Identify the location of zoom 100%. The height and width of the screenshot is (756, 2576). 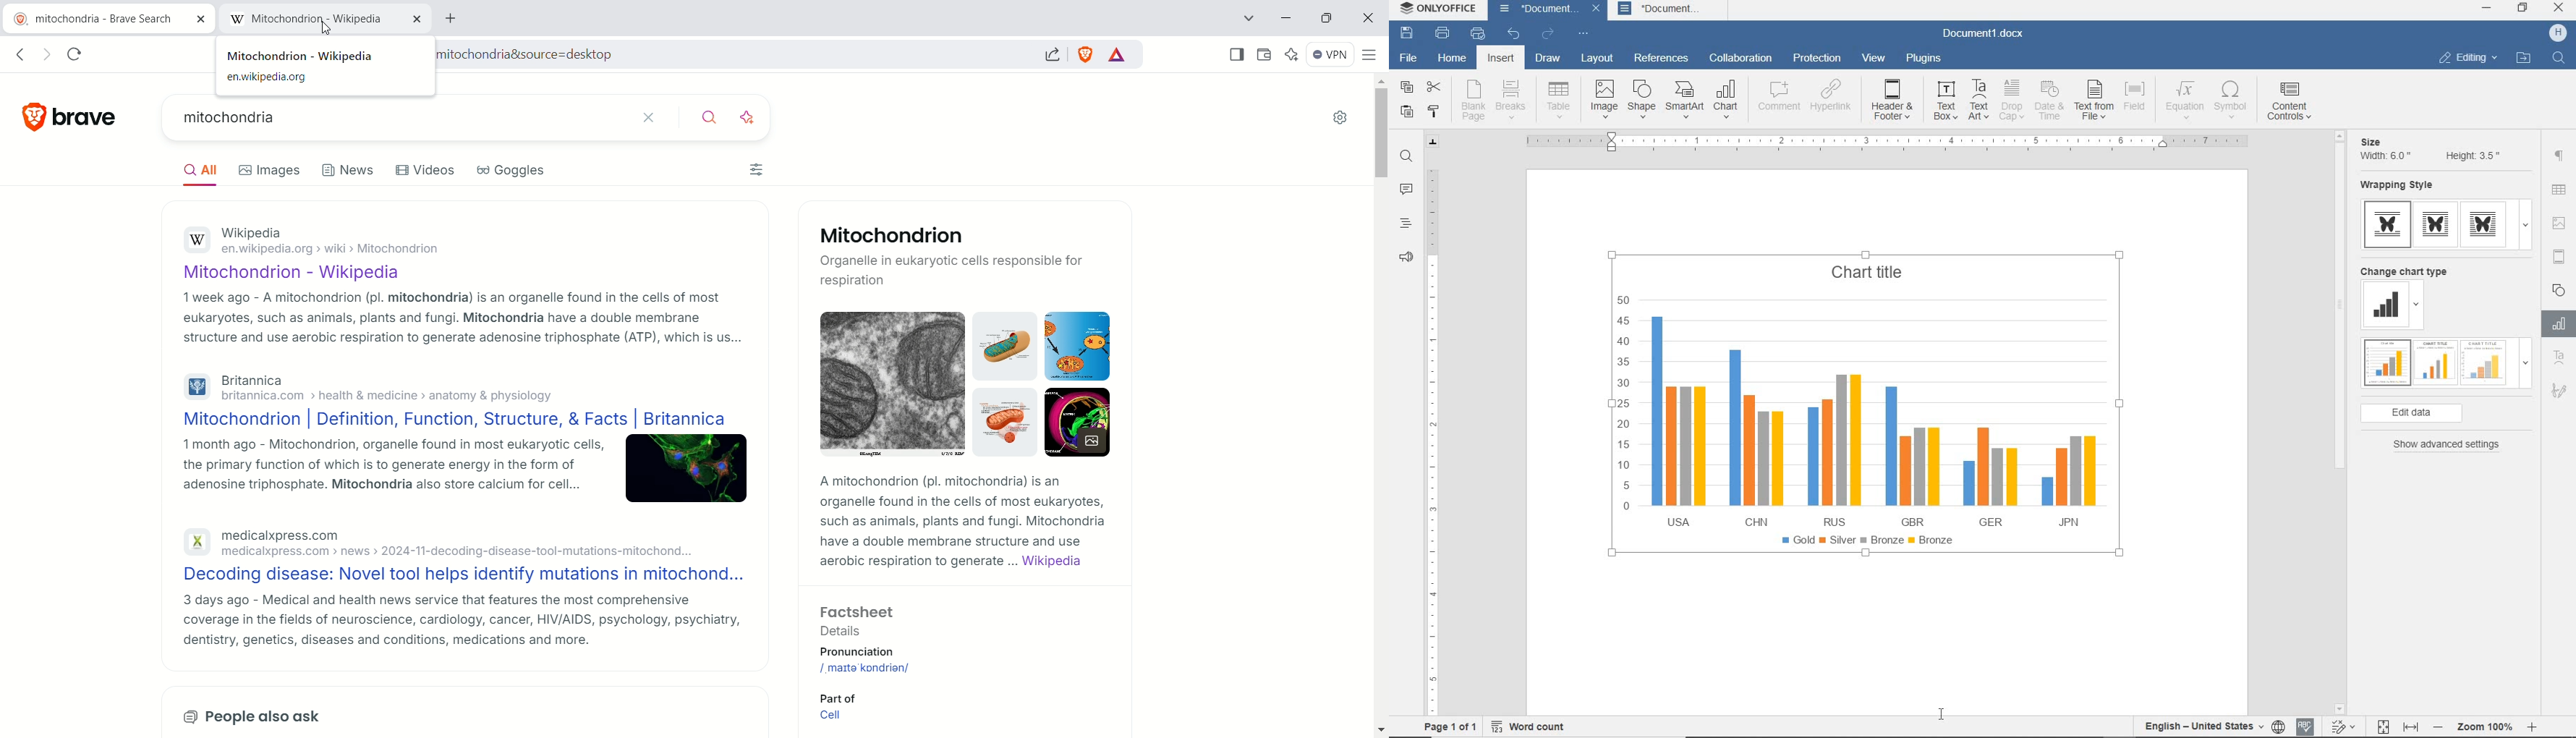
(2488, 725).